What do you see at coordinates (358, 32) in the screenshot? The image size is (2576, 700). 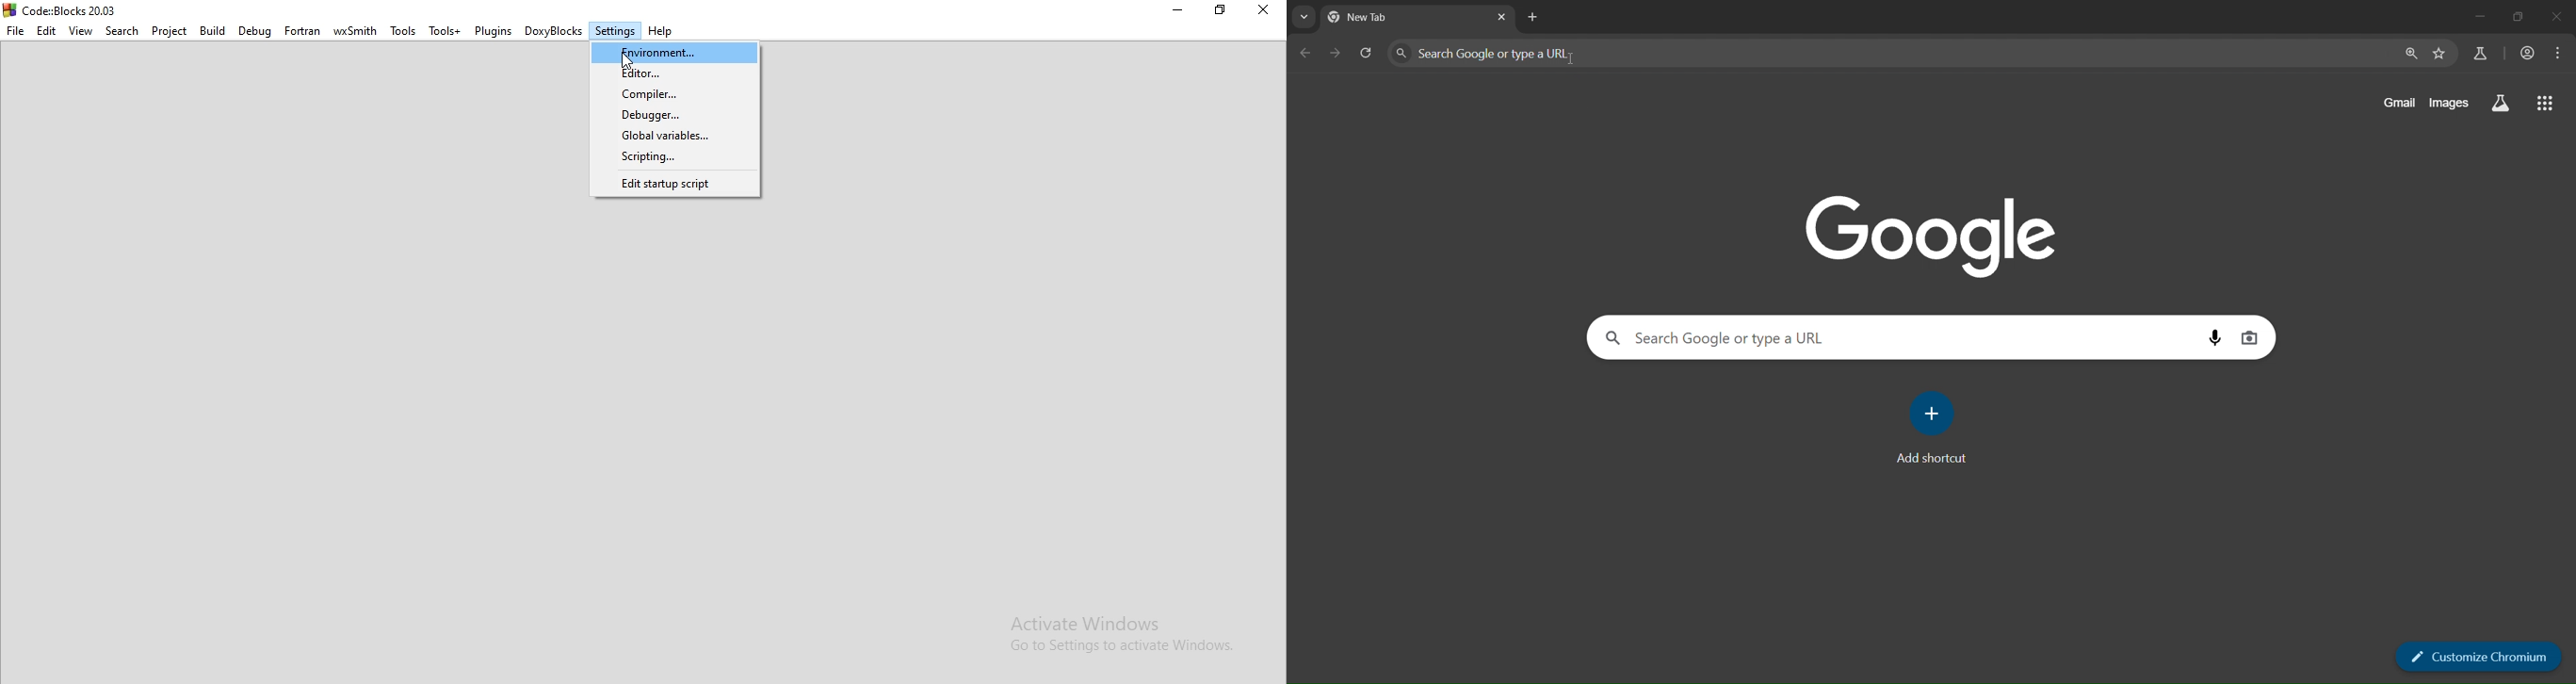 I see `wxSmith` at bounding box center [358, 32].